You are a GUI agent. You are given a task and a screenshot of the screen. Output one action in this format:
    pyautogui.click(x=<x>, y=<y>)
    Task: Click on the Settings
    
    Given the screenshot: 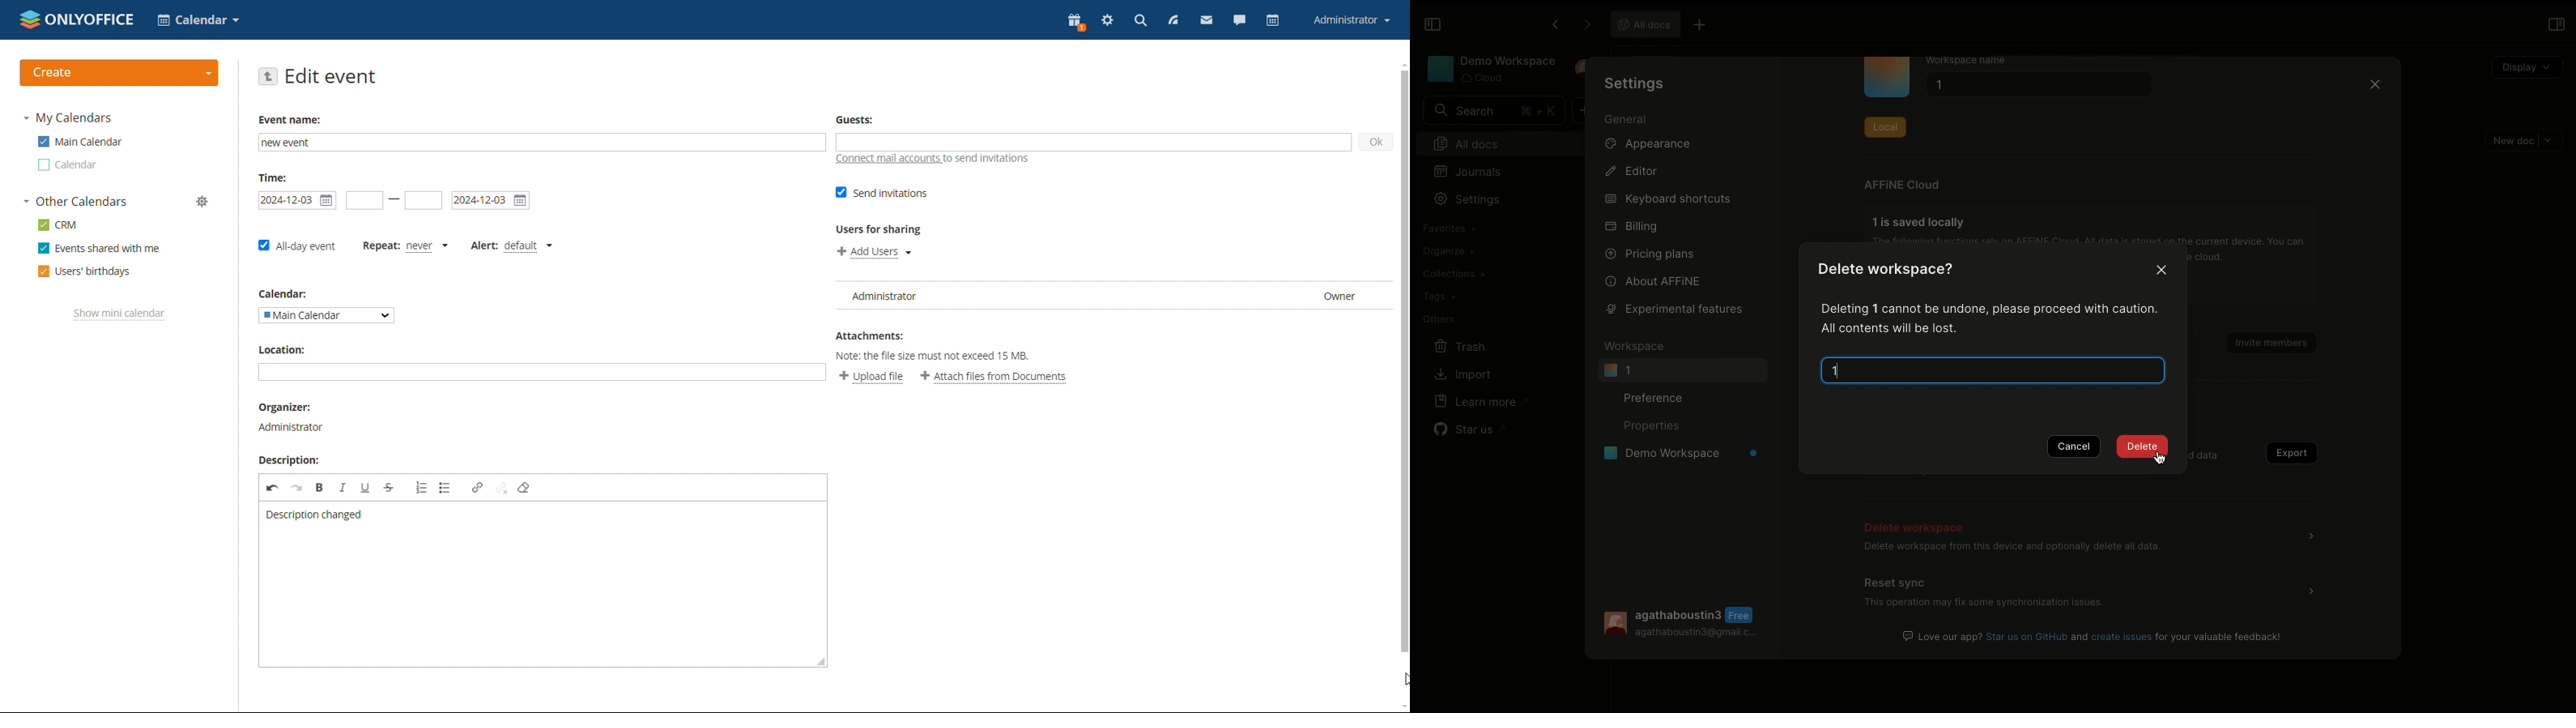 What is the action you would take?
    pyautogui.click(x=1471, y=199)
    